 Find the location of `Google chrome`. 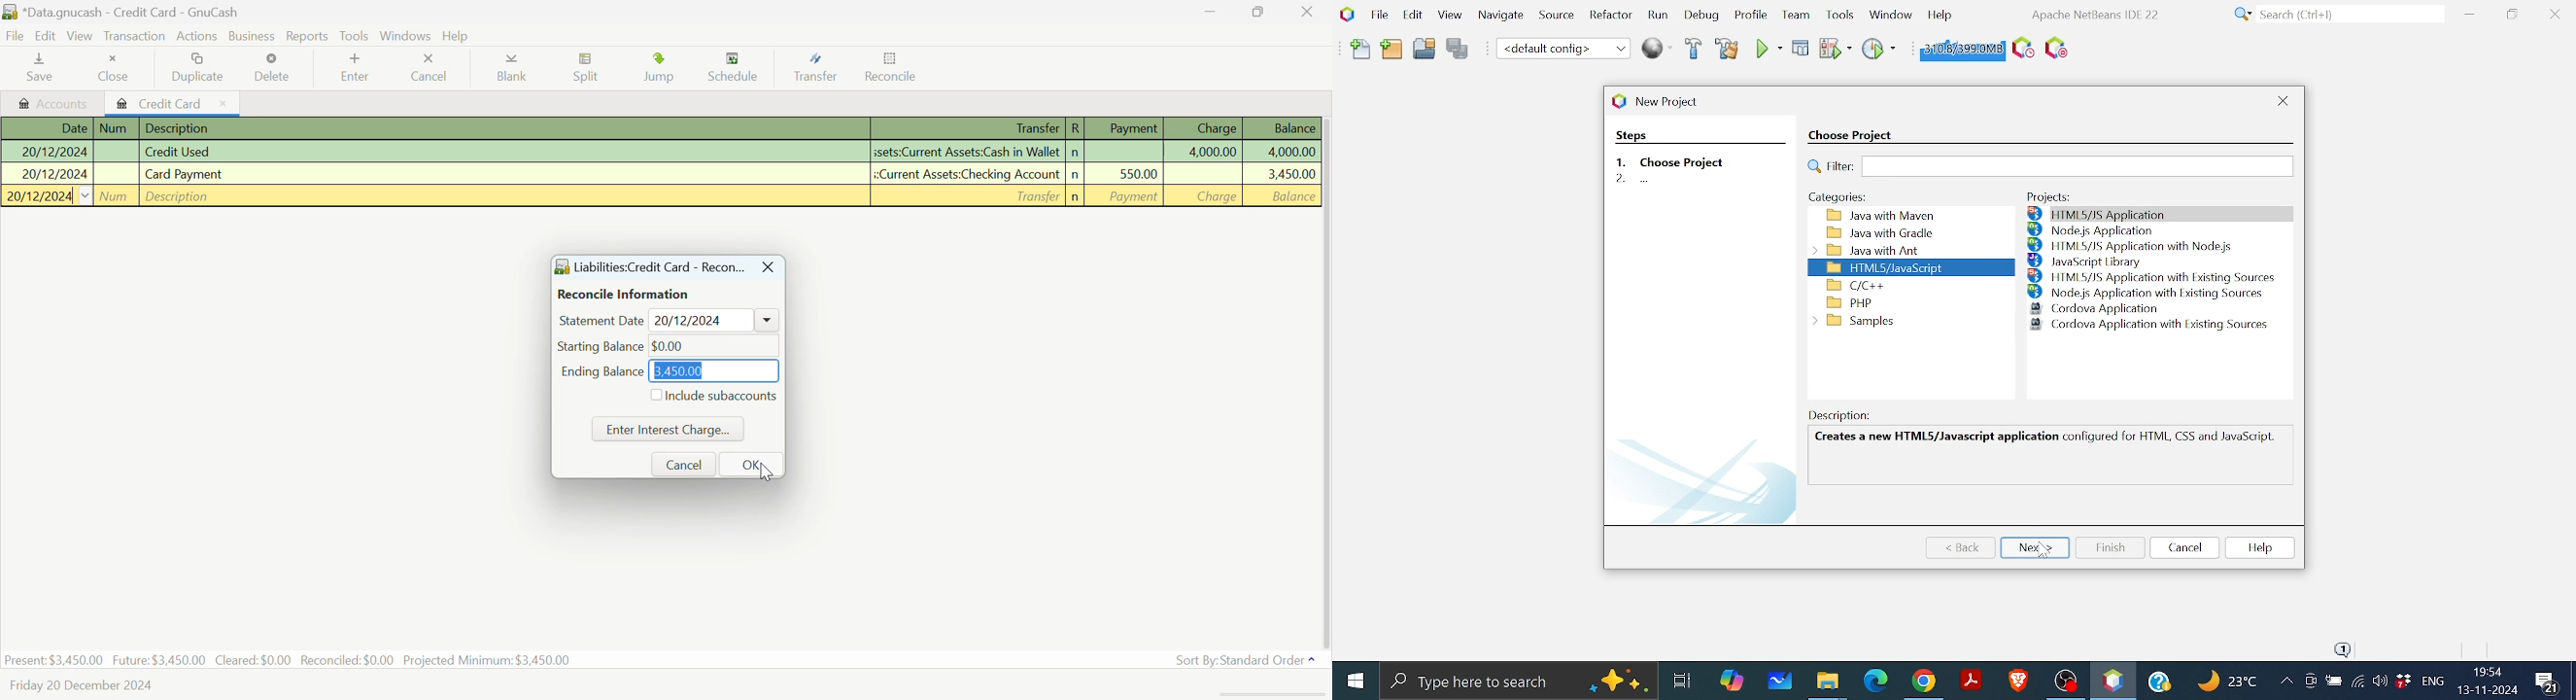

Google chrome is located at coordinates (1926, 681).